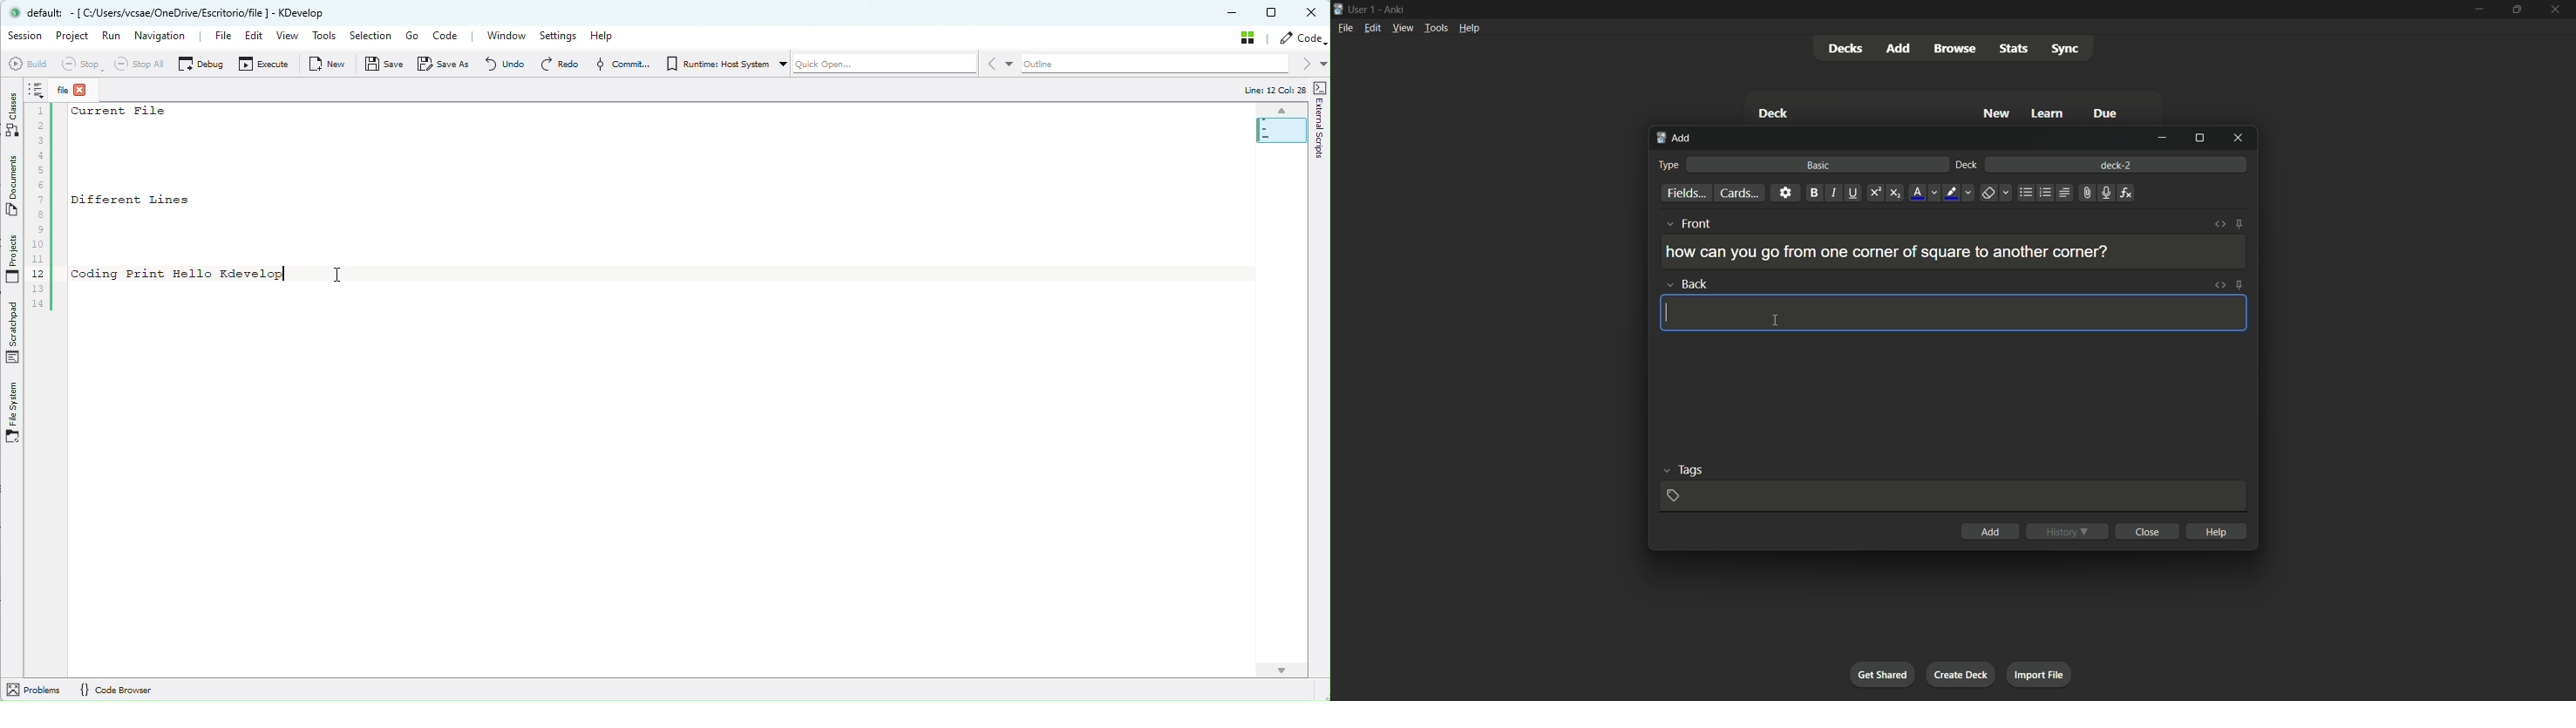 The width and height of the screenshot is (2576, 728). Describe the element at coordinates (2556, 9) in the screenshot. I see `close app` at that location.